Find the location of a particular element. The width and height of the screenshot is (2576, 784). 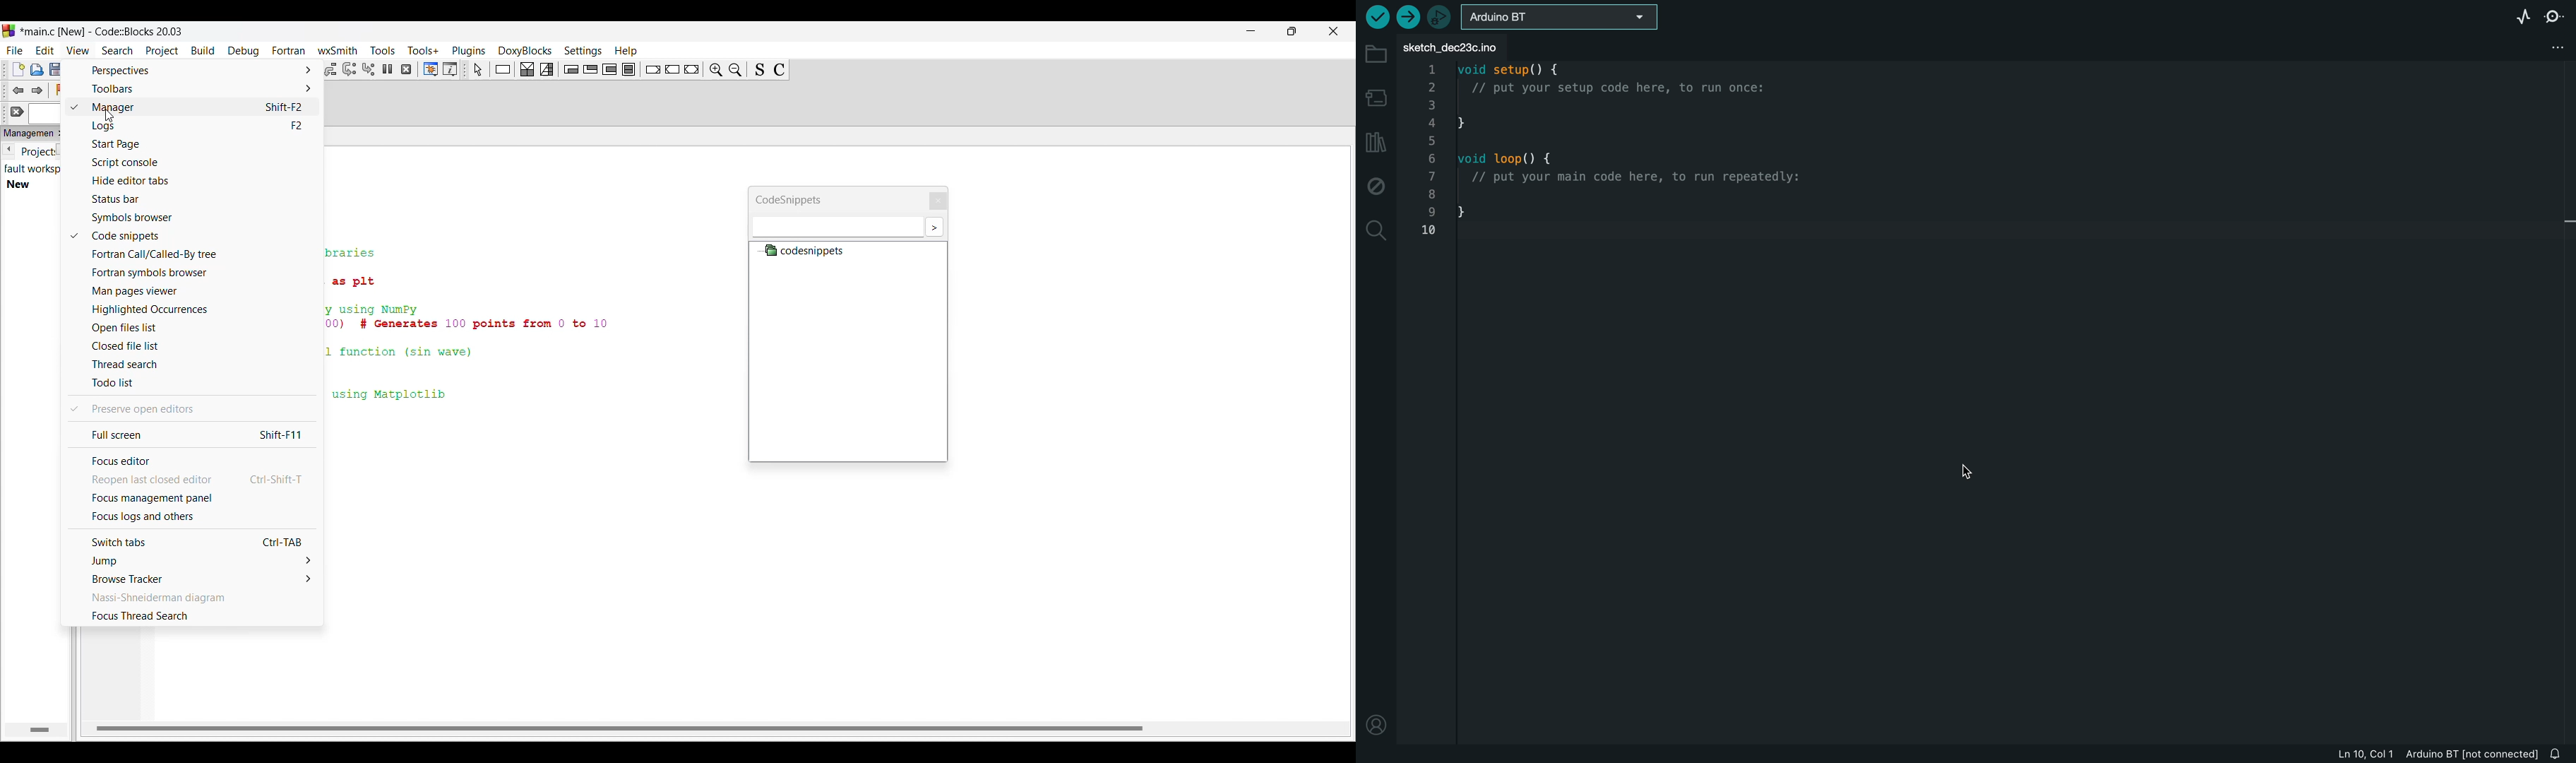

Horizontal slide bar is located at coordinates (40, 729).